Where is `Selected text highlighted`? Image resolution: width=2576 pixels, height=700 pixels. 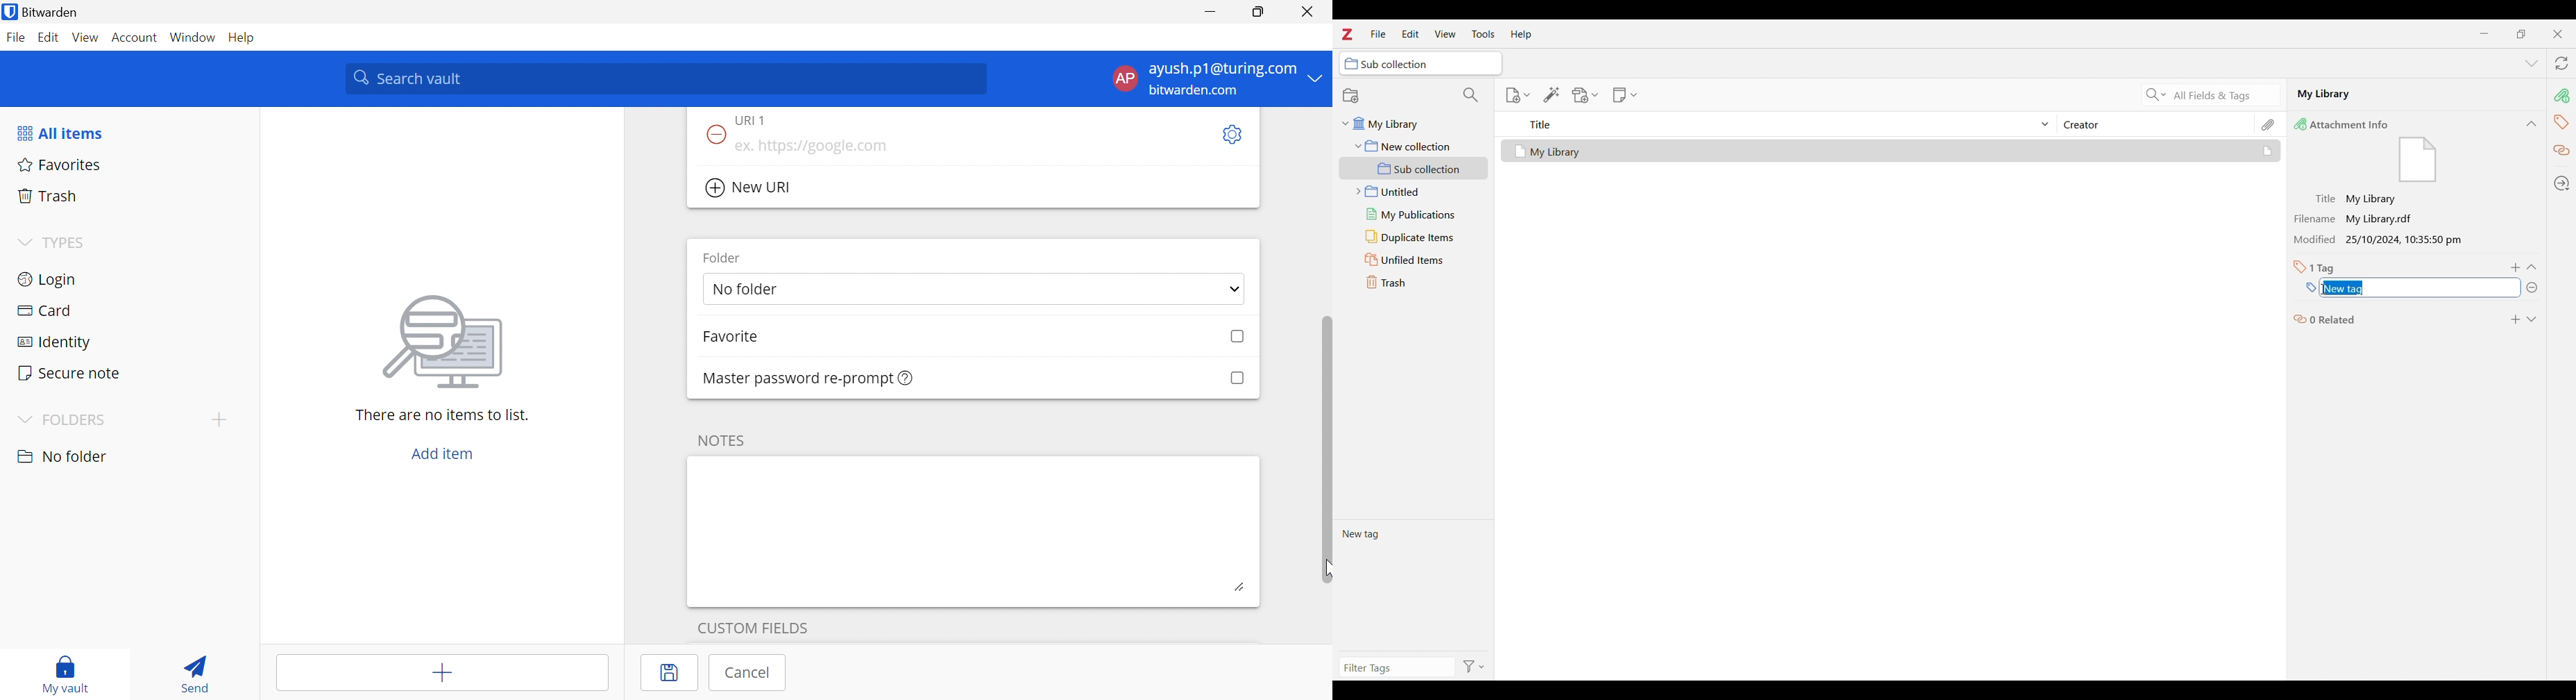 Selected text highlighted is located at coordinates (2345, 288).